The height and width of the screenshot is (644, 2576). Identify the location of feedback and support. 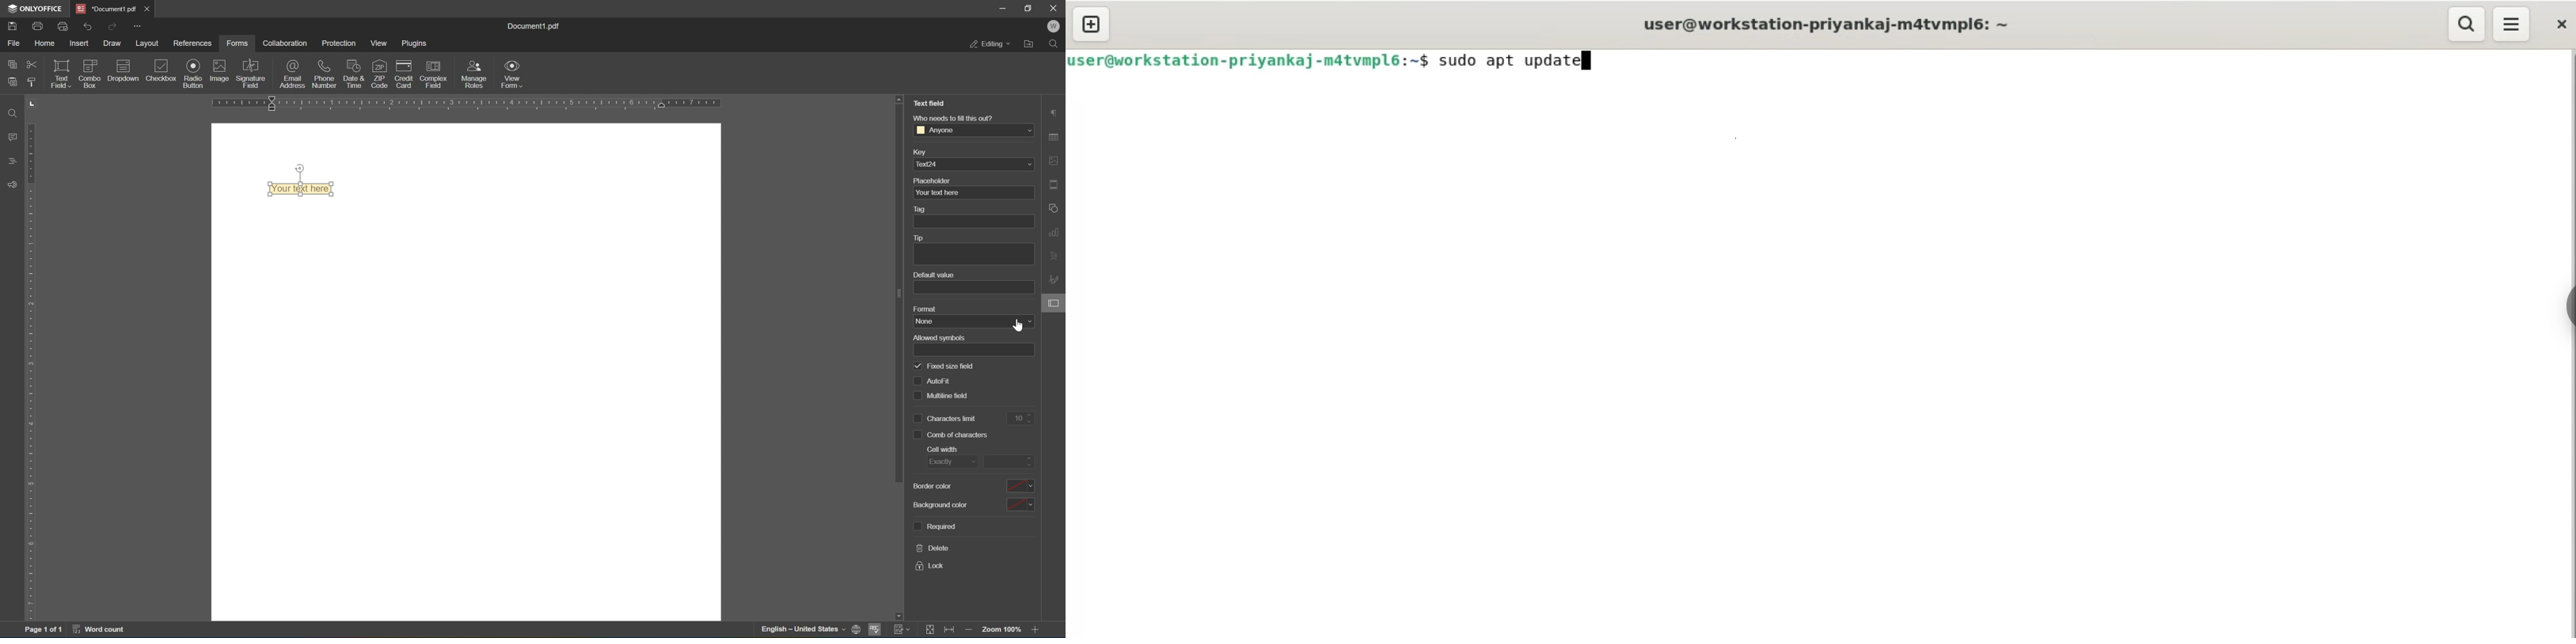
(12, 185).